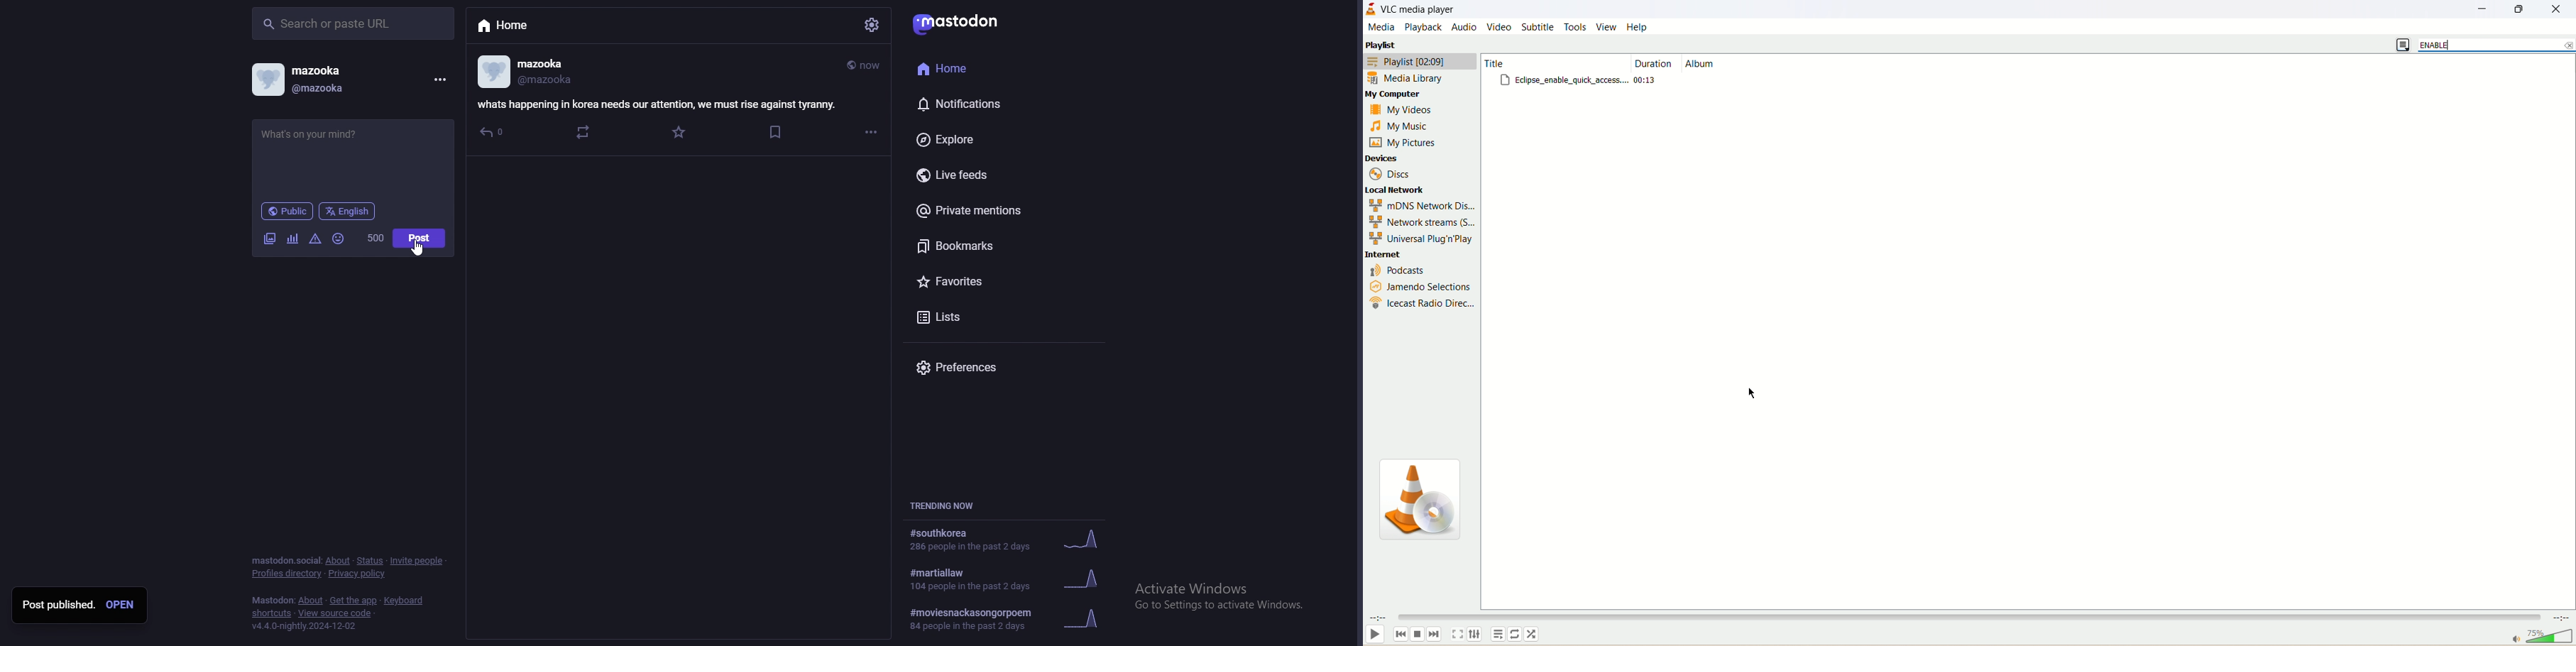 The width and height of the screenshot is (2576, 672). Describe the element at coordinates (1700, 63) in the screenshot. I see `album` at that location.